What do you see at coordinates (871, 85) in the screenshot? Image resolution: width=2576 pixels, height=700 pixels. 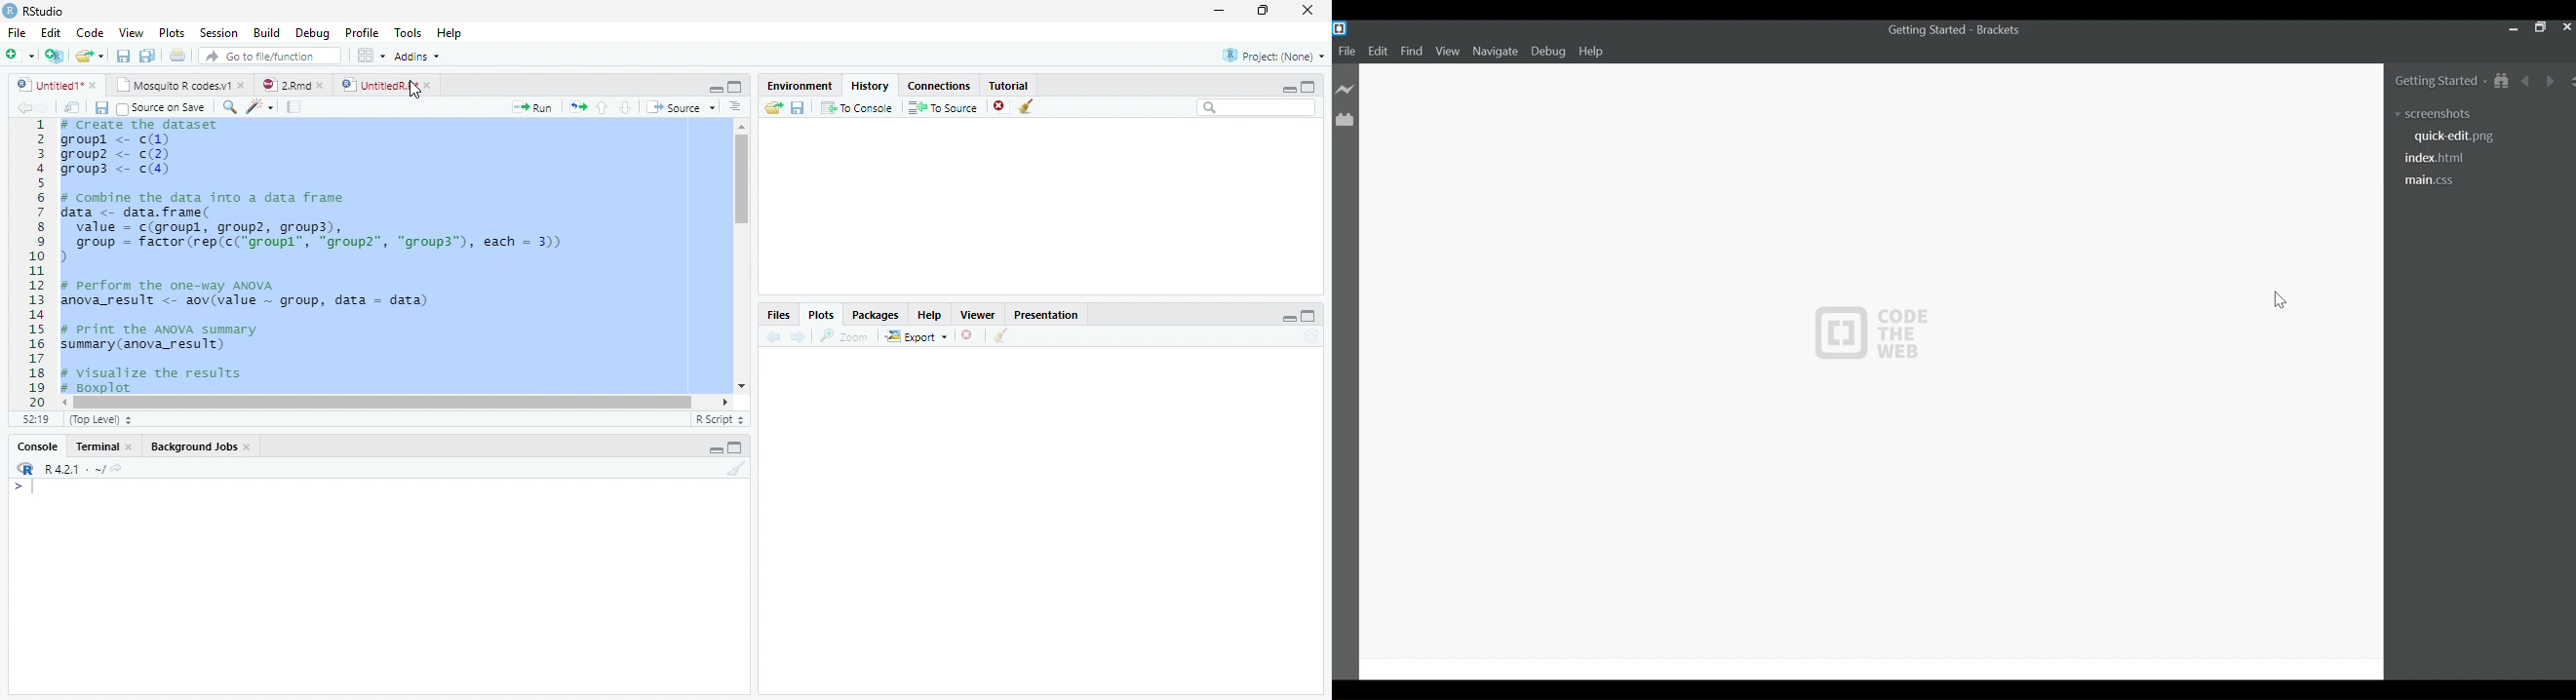 I see `History` at bounding box center [871, 85].